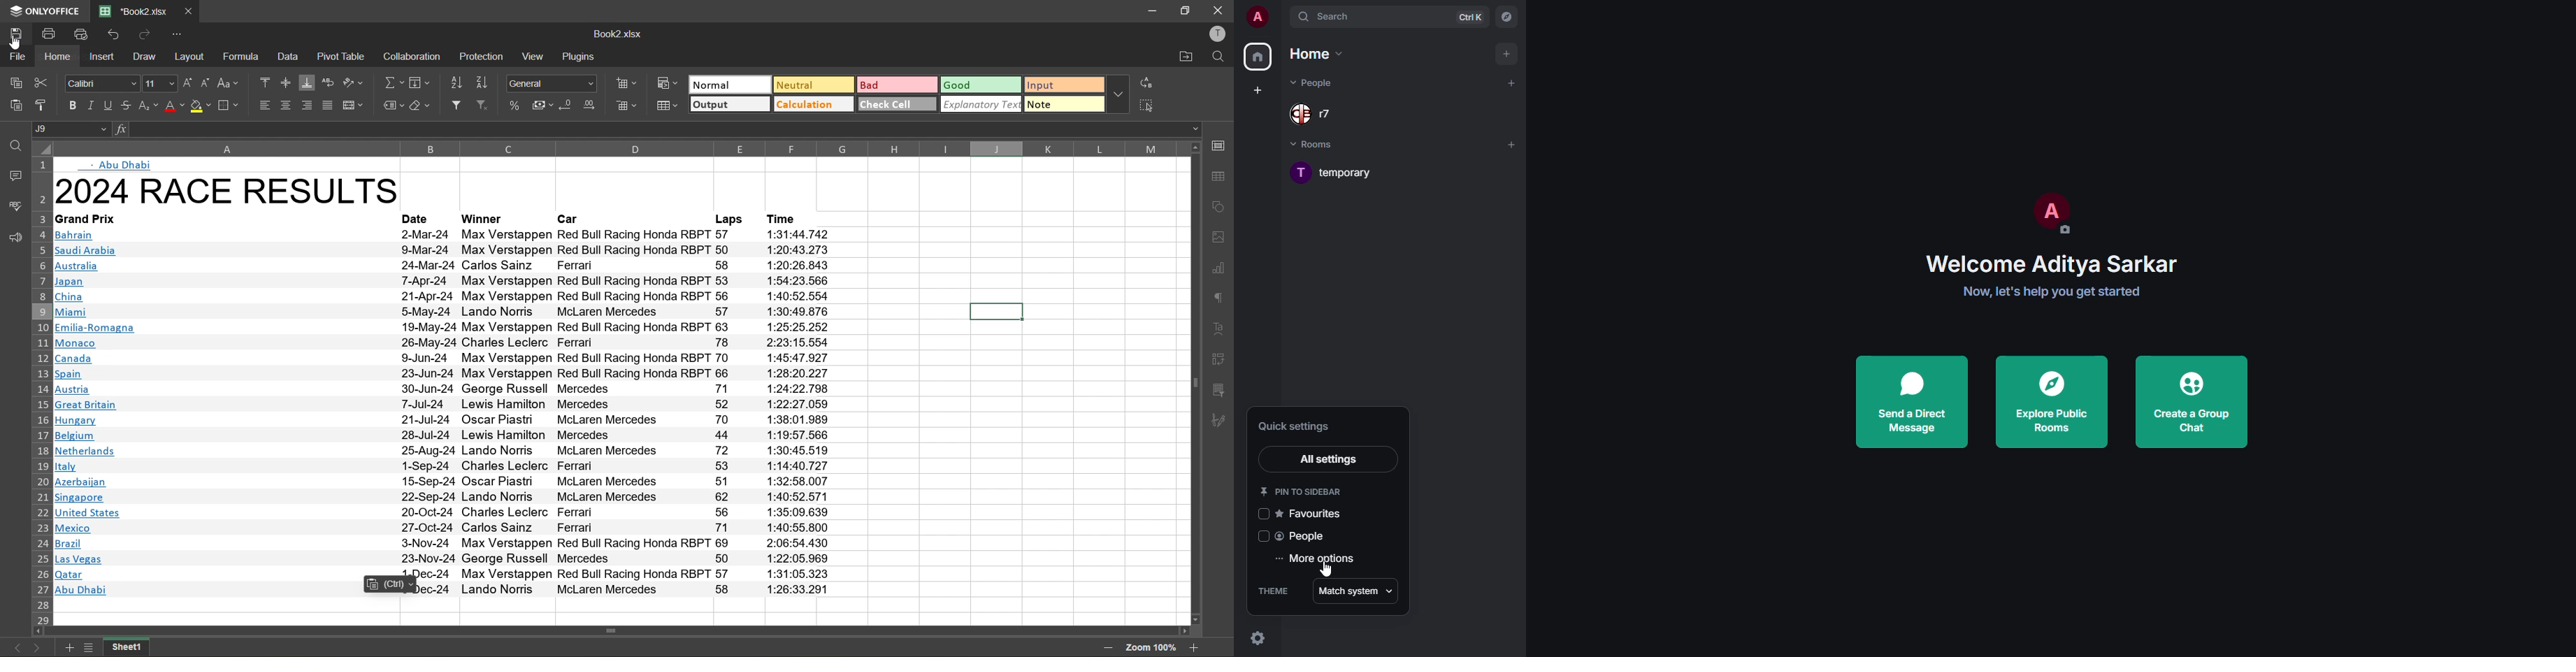 The image size is (2576, 672). Describe the element at coordinates (534, 58) in the screenshot. I see `view` at that location.